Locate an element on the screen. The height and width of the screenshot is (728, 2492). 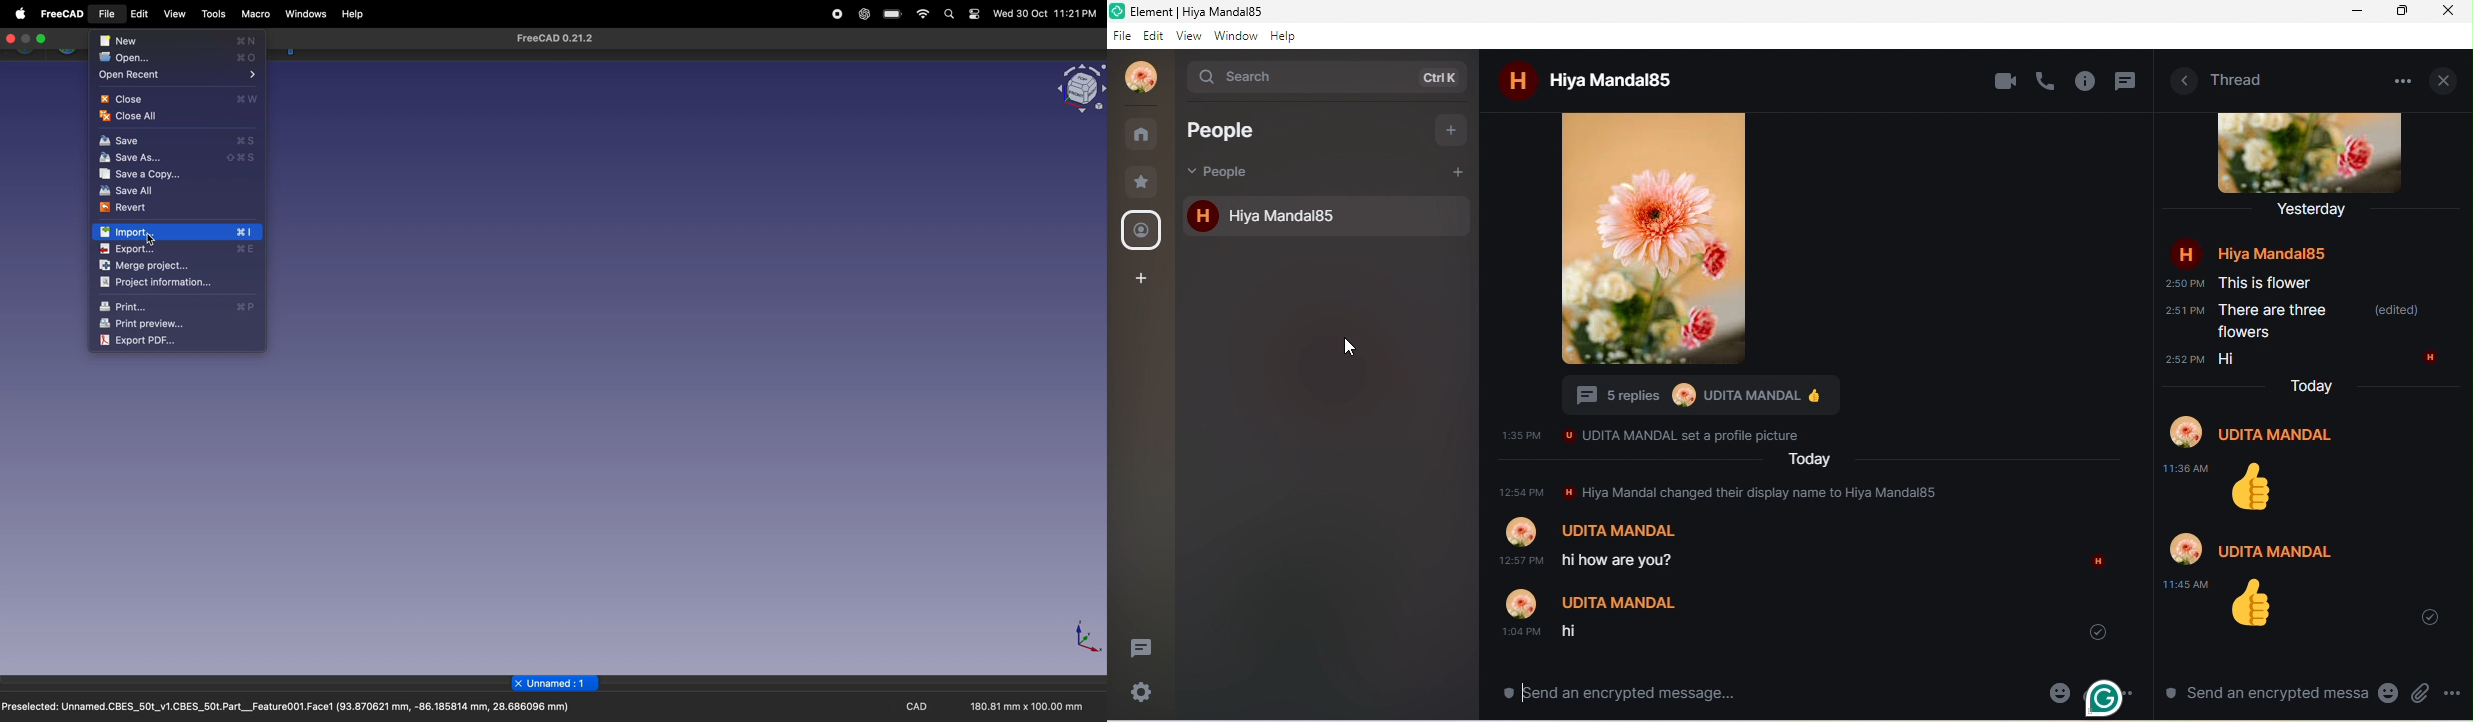
profile photo is located at coordinates (1657, 241).